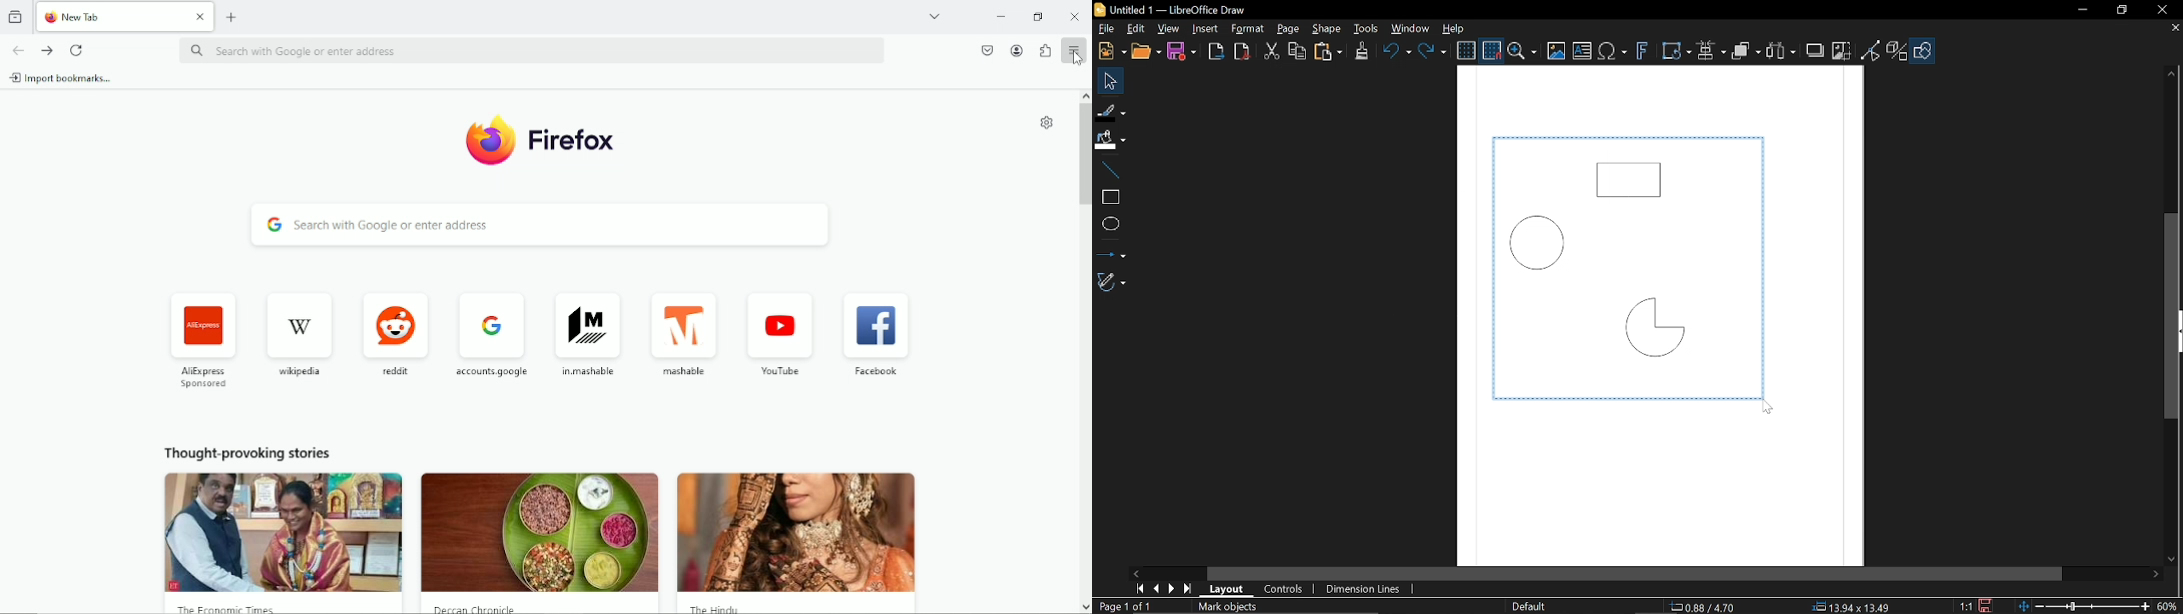  I want to click on 60% (Current zoom), so click(2167, 605).